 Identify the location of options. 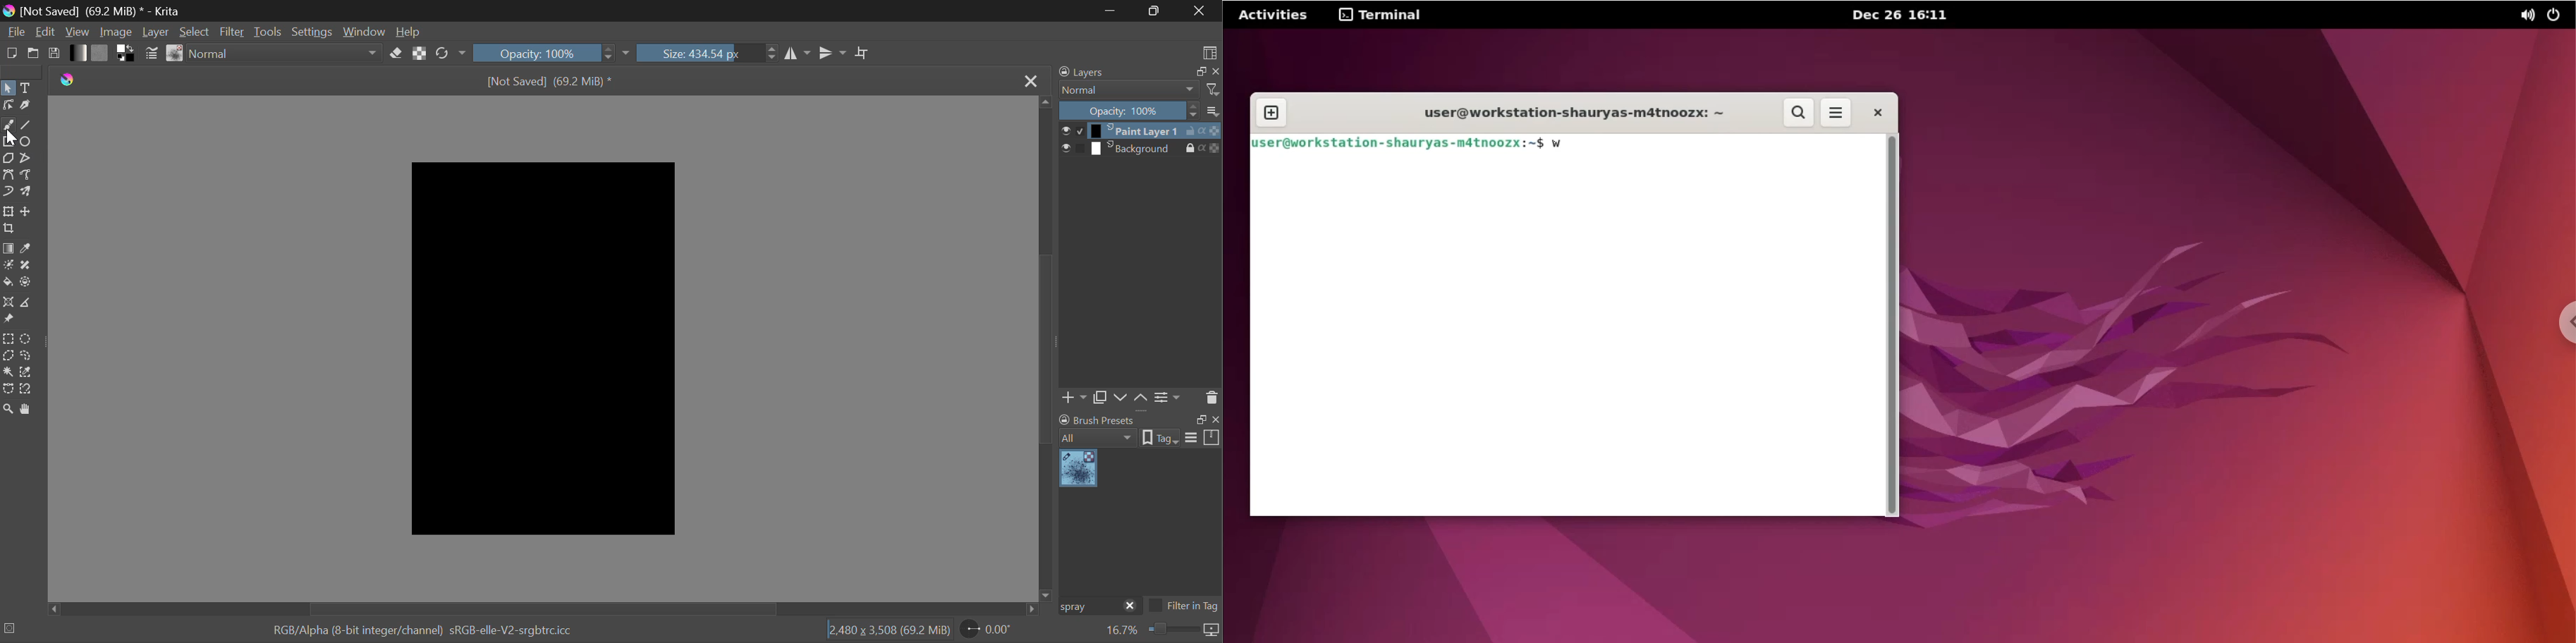
(1203, 437).